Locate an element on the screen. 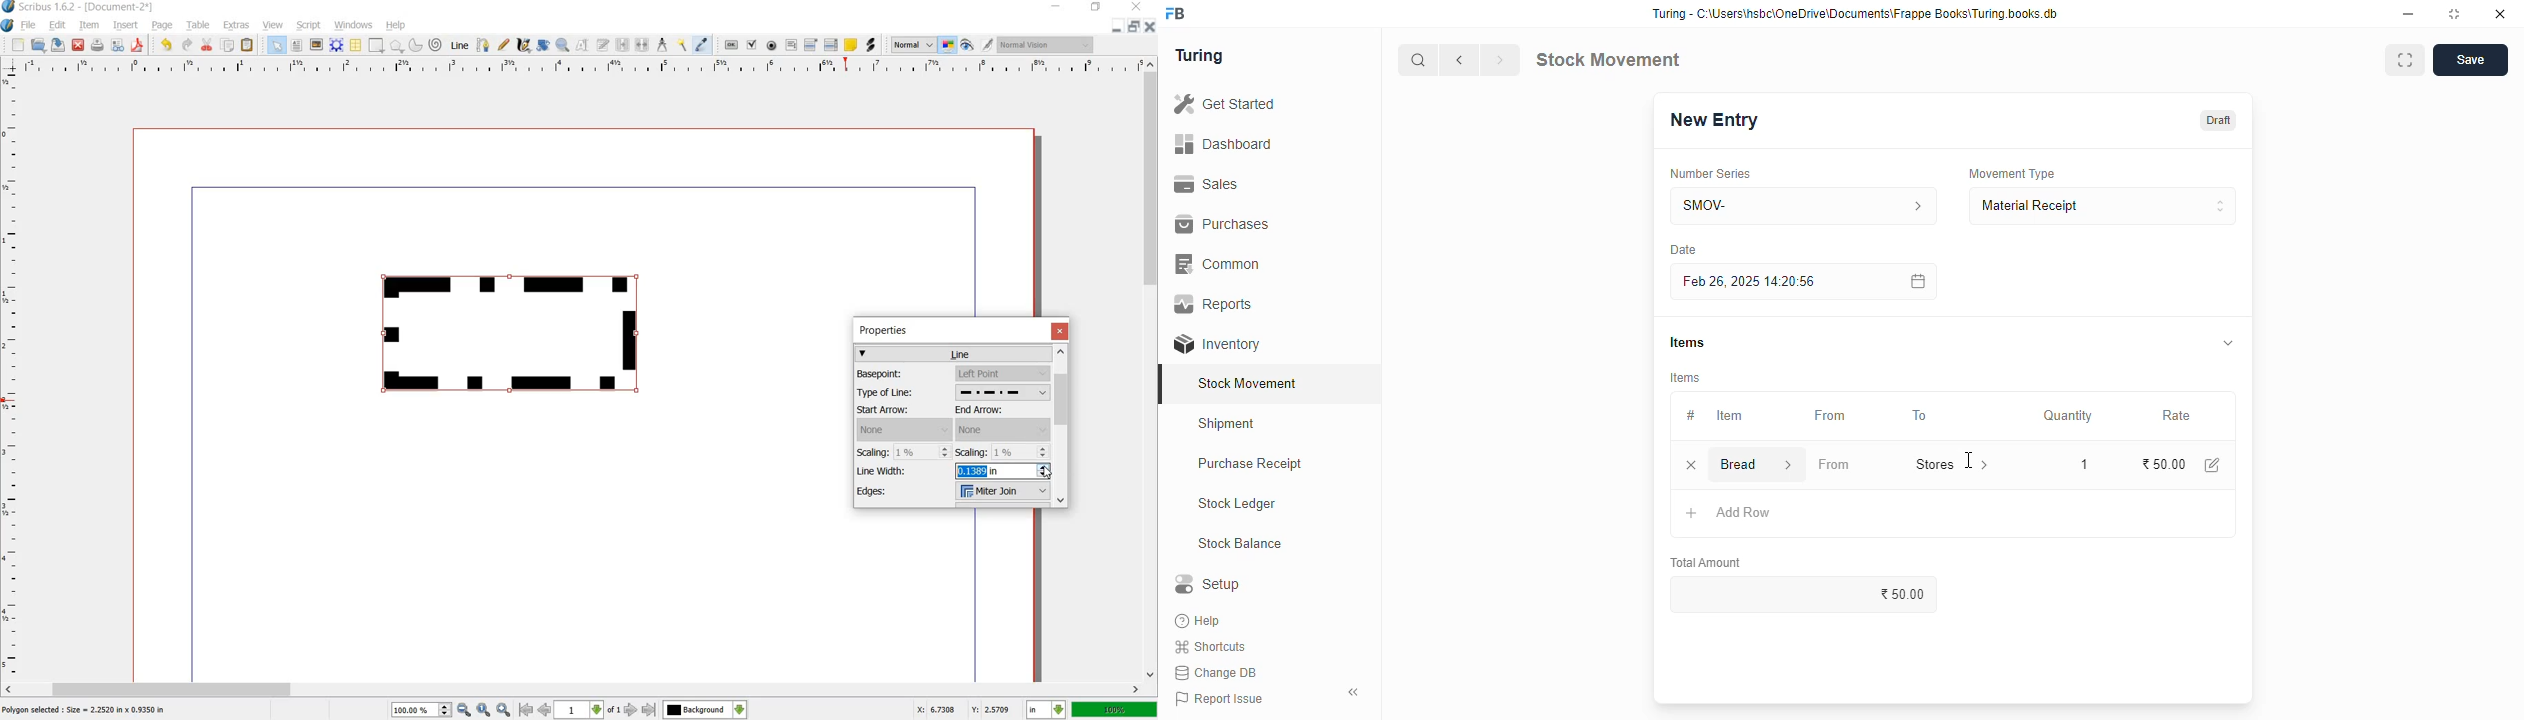 Image resolution: width=2548 pixels, height=728 pixels. toggle expand/collapse is located at coordinates (2229, 342).